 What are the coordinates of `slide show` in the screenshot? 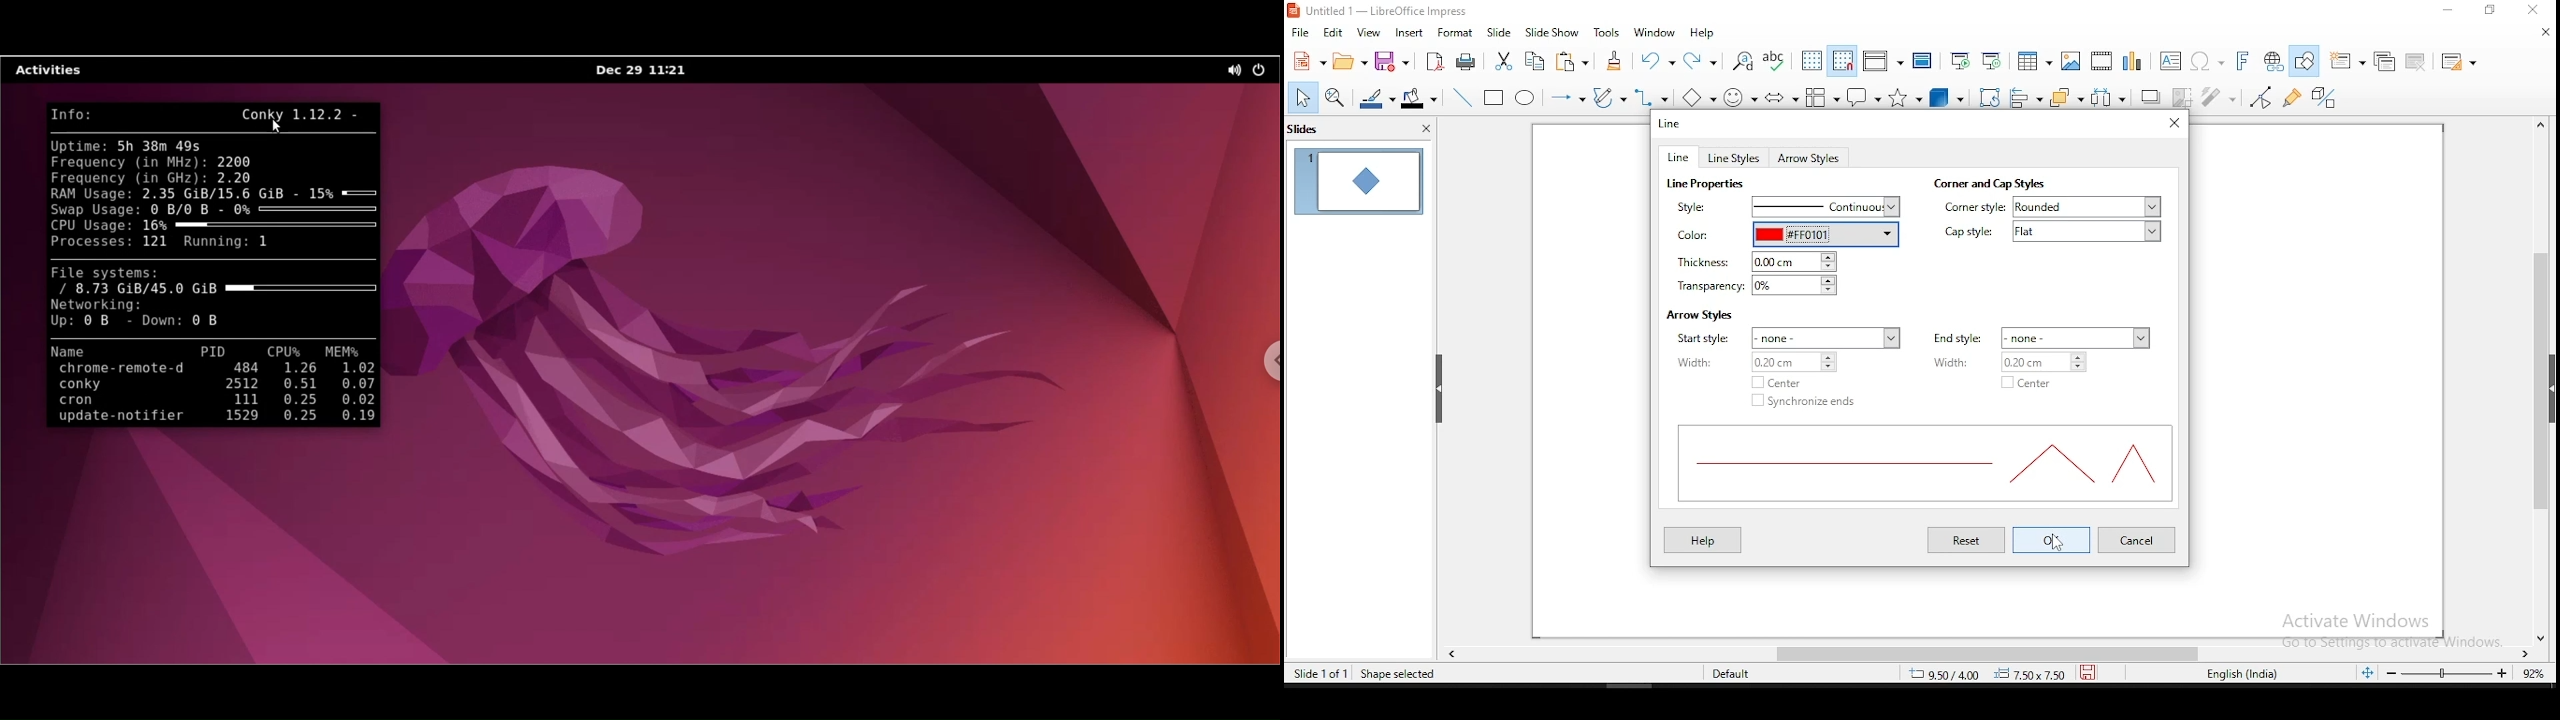 It's located at (1551, 31).